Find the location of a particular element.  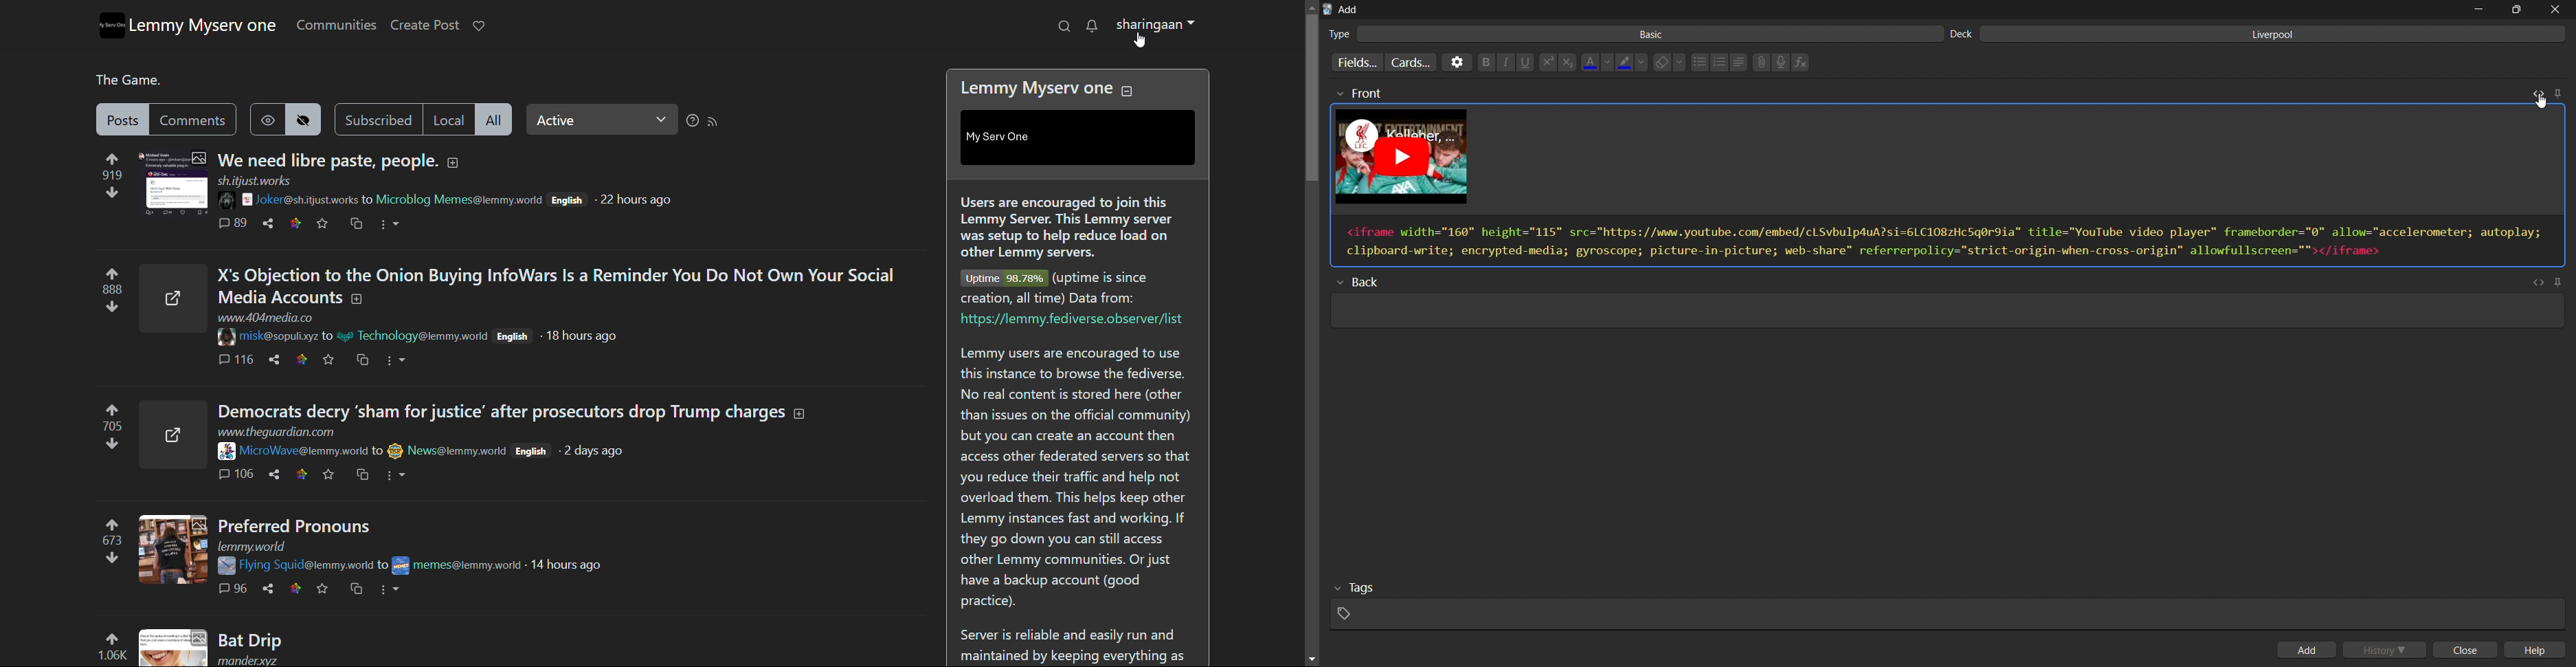

share is located at coordinates (275, 475).